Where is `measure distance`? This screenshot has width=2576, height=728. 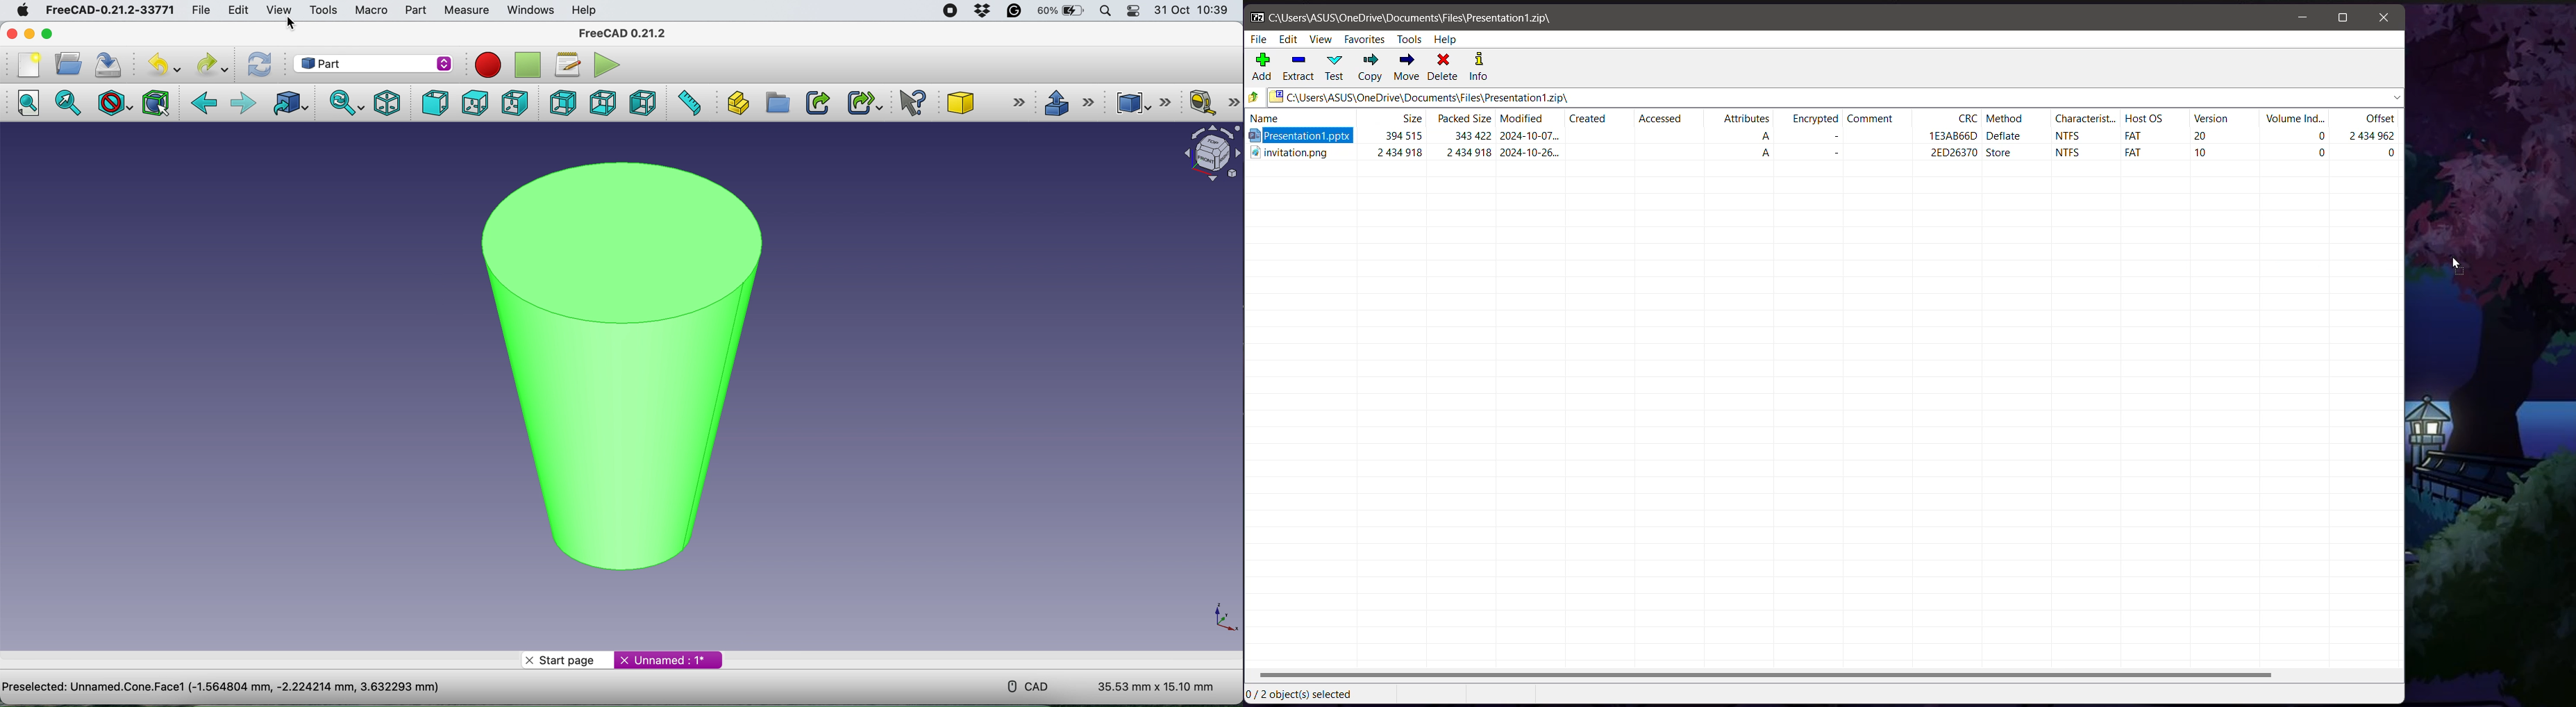
measure distance is located at coordinates (690, 104).